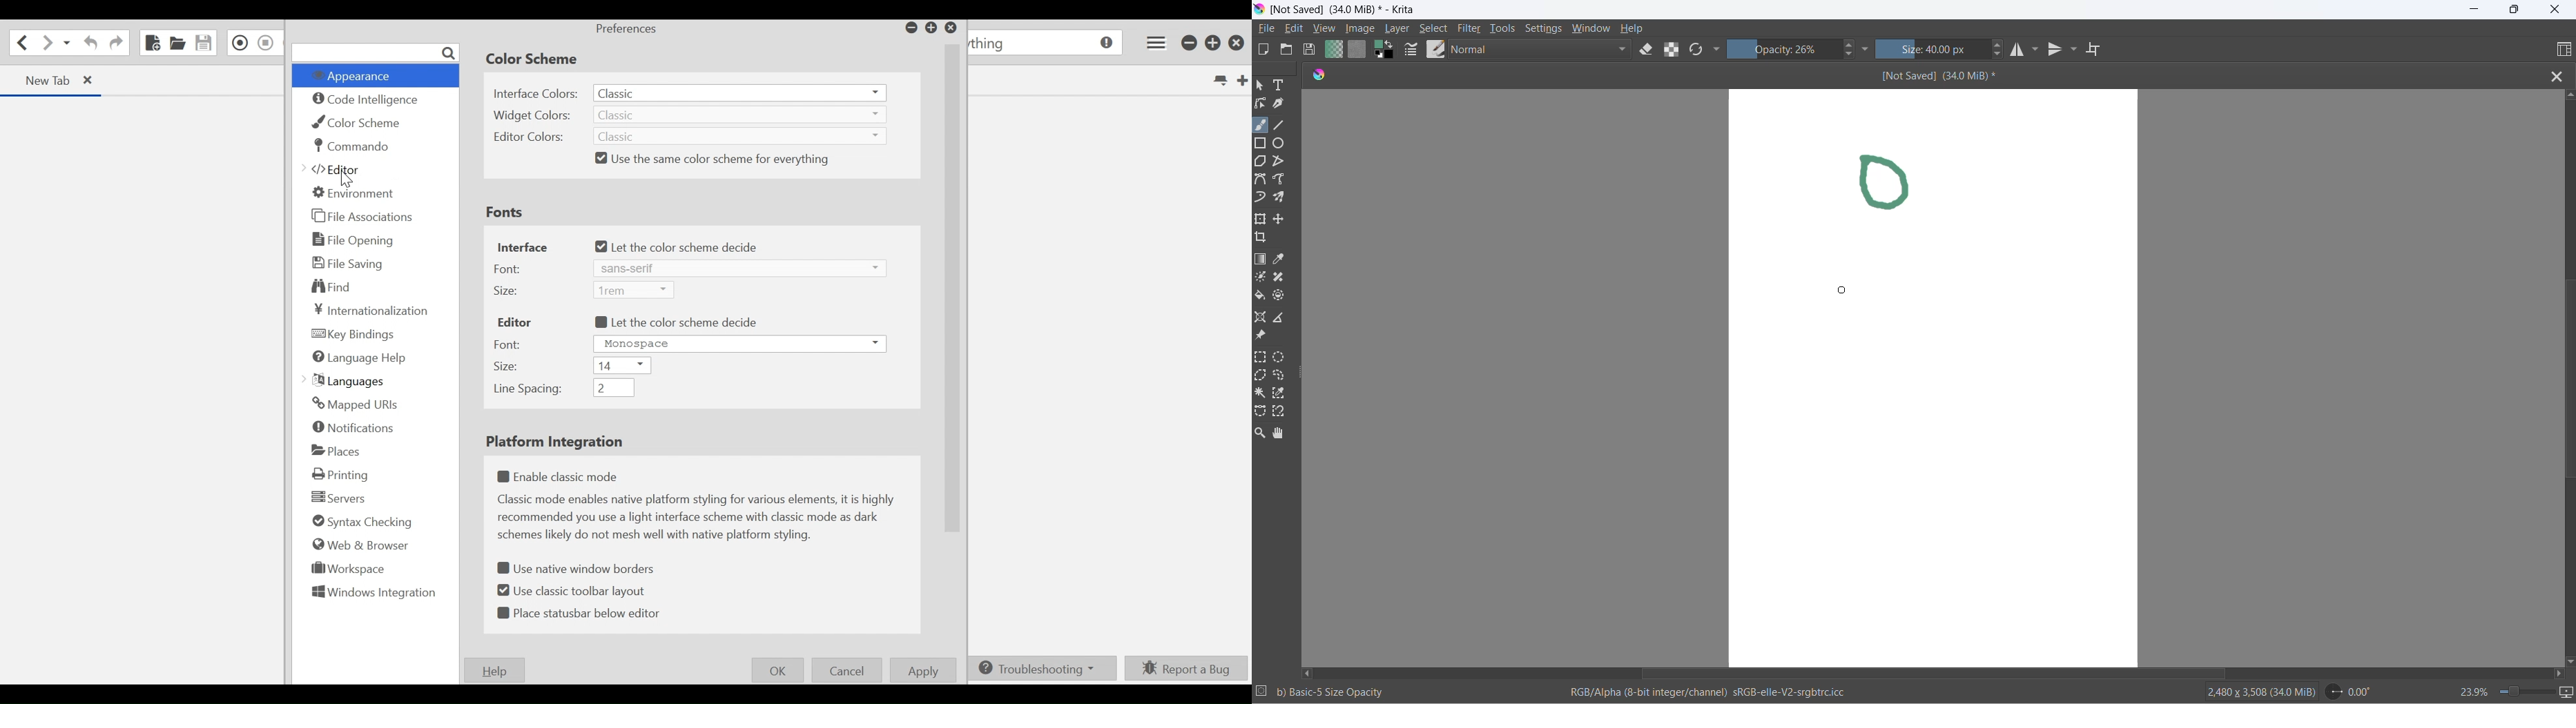  I want to click on fill gradients, so click(1333, 50).